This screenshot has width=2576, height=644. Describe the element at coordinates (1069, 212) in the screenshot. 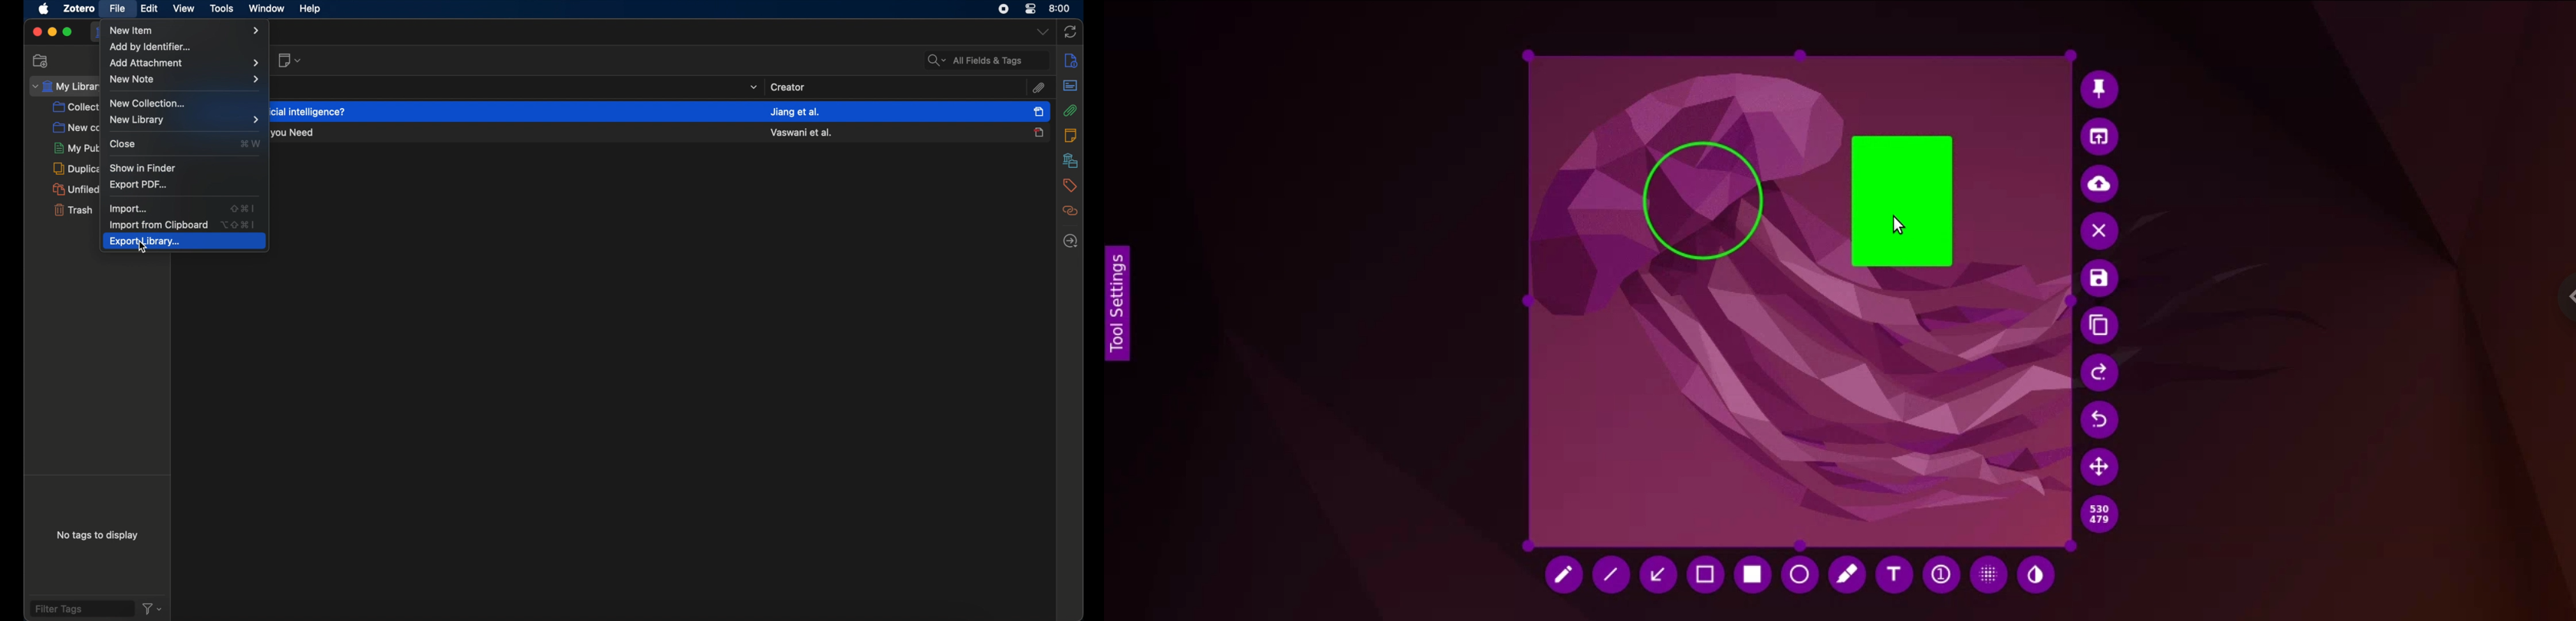

I see `related` at that location.